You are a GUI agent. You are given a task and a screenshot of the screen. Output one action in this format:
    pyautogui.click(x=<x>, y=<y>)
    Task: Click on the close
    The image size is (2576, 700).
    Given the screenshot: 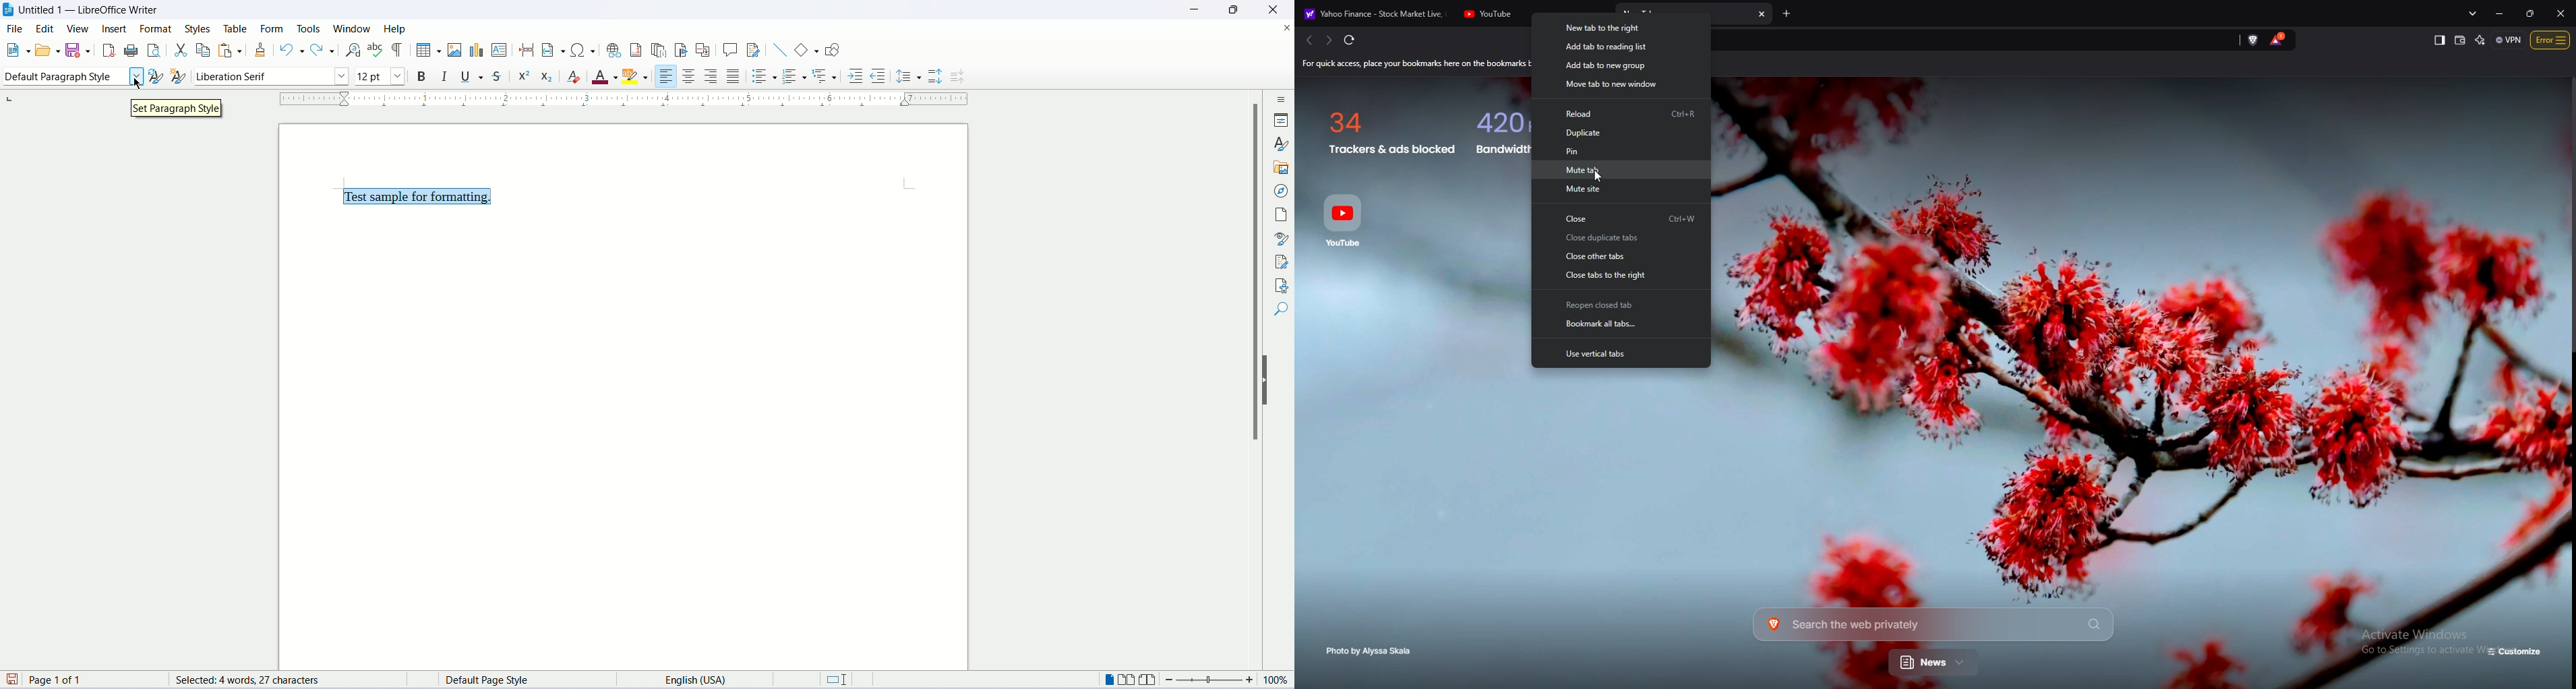 What is the action you would take?
    pyautogui.click(x=1271, y=9)
    